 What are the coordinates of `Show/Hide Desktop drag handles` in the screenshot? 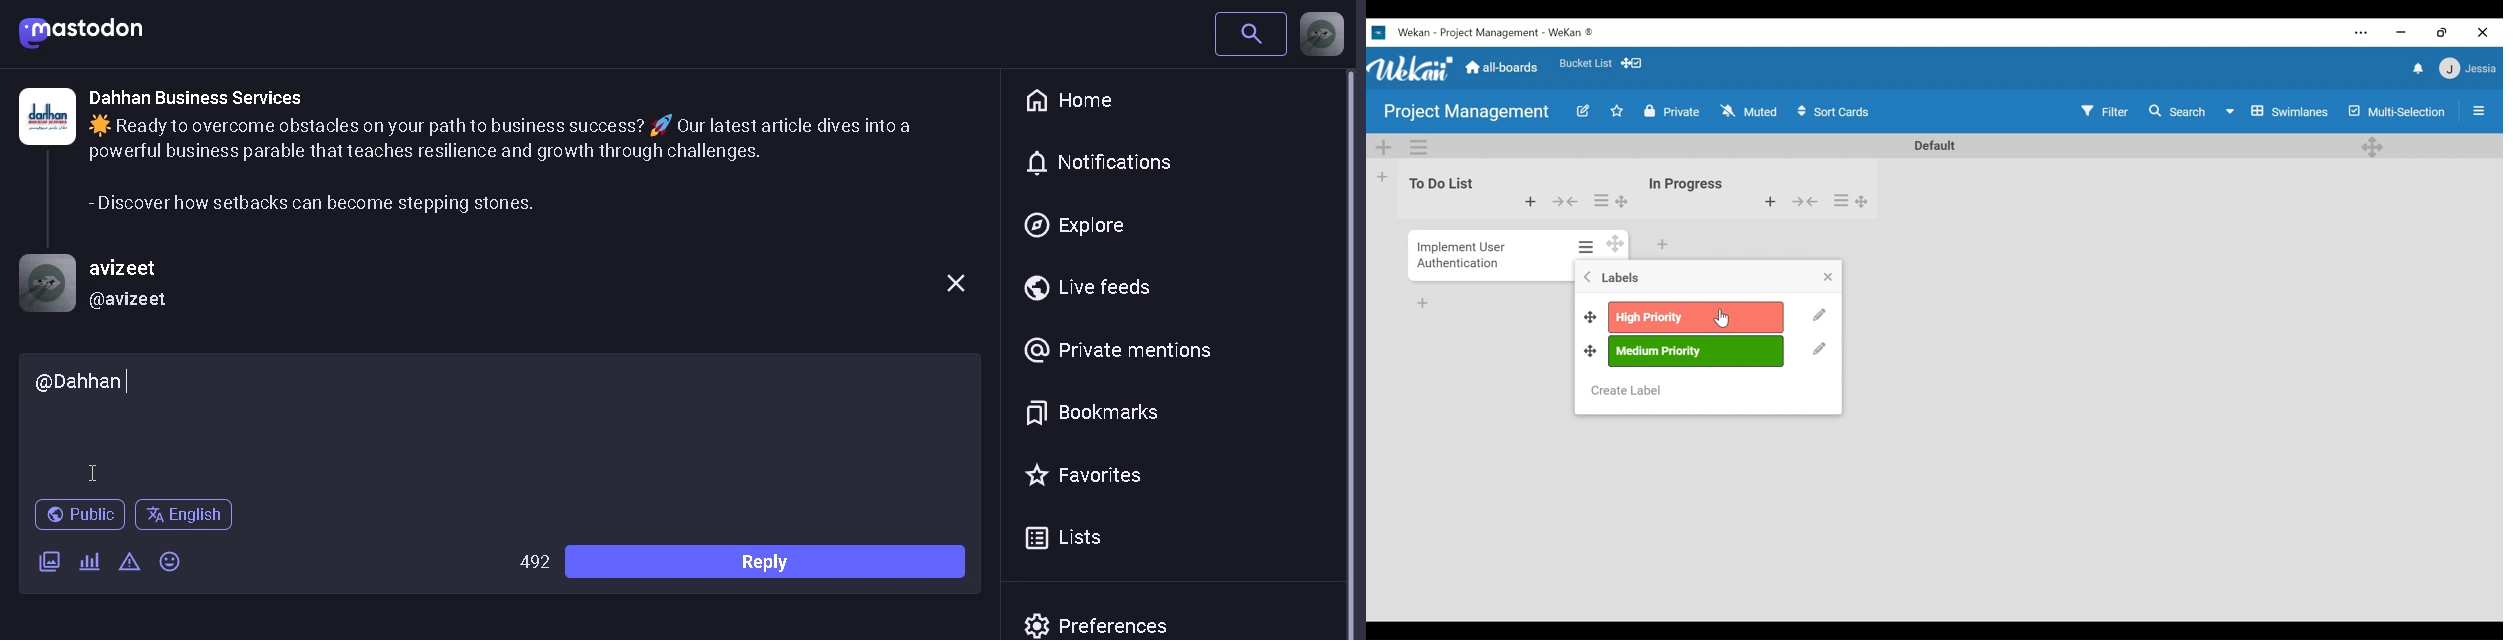 It's located at (1631, 63).